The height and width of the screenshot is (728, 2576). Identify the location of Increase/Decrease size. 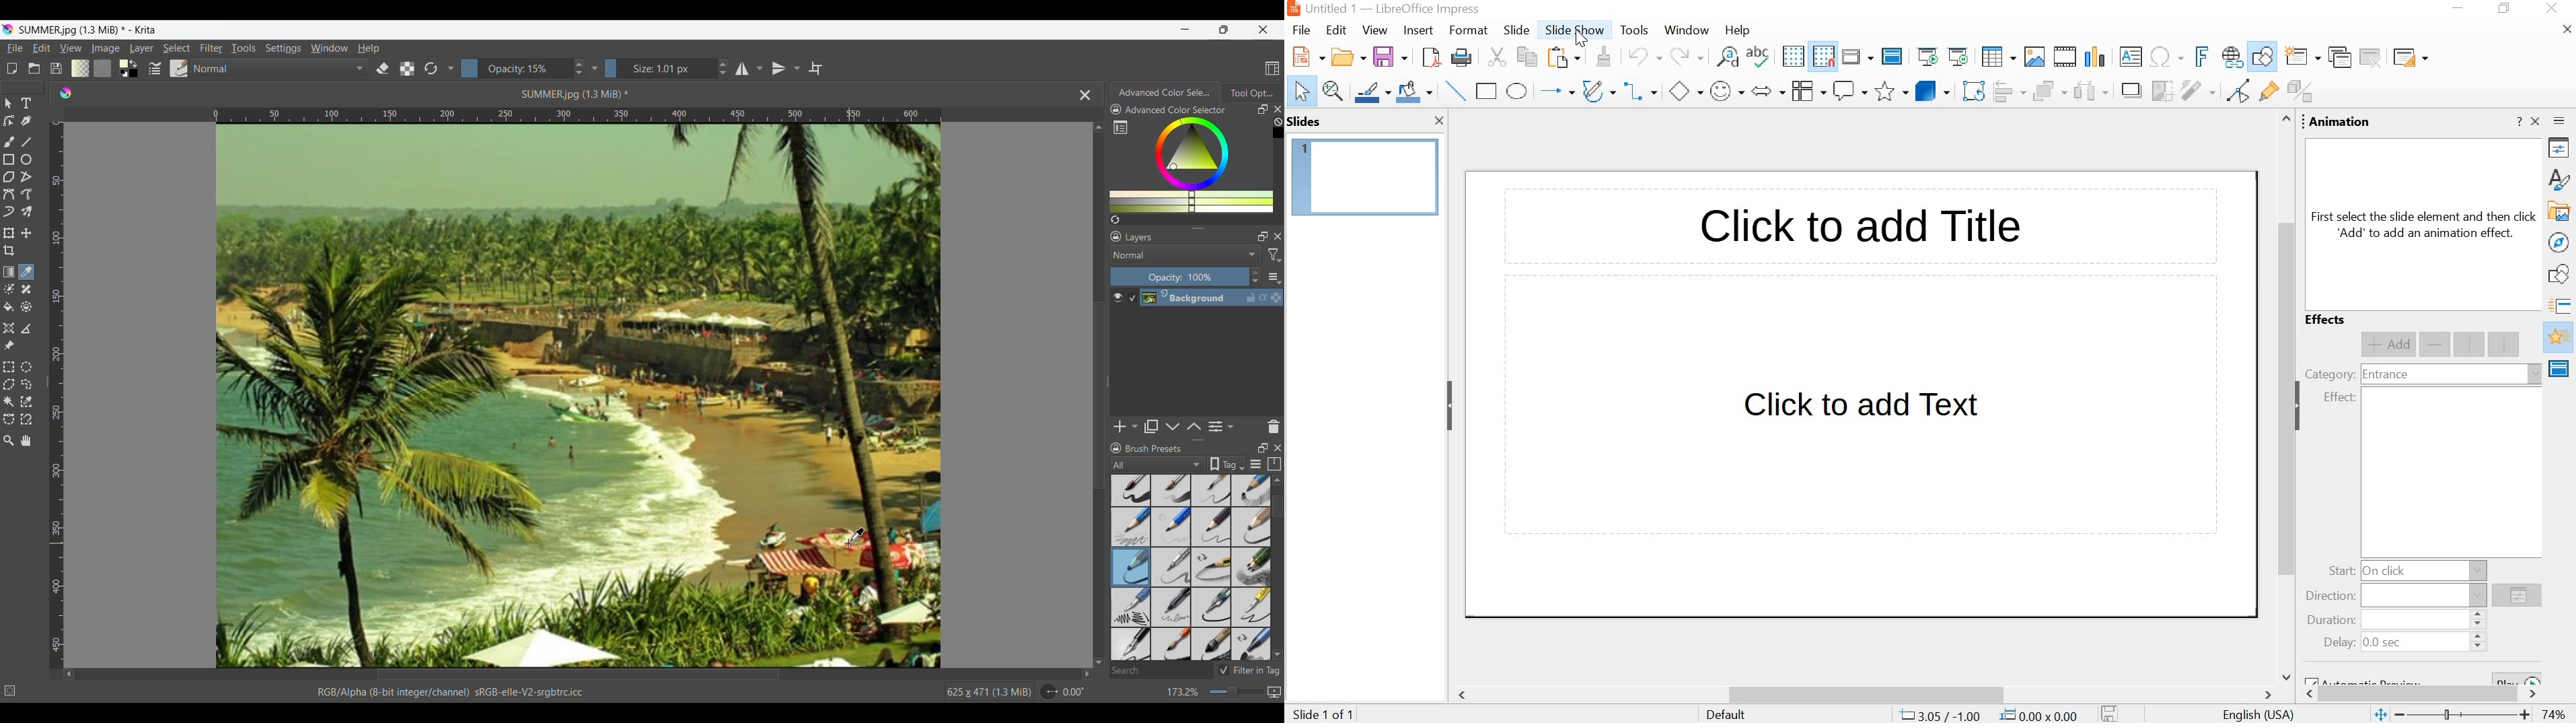
(723, 68).